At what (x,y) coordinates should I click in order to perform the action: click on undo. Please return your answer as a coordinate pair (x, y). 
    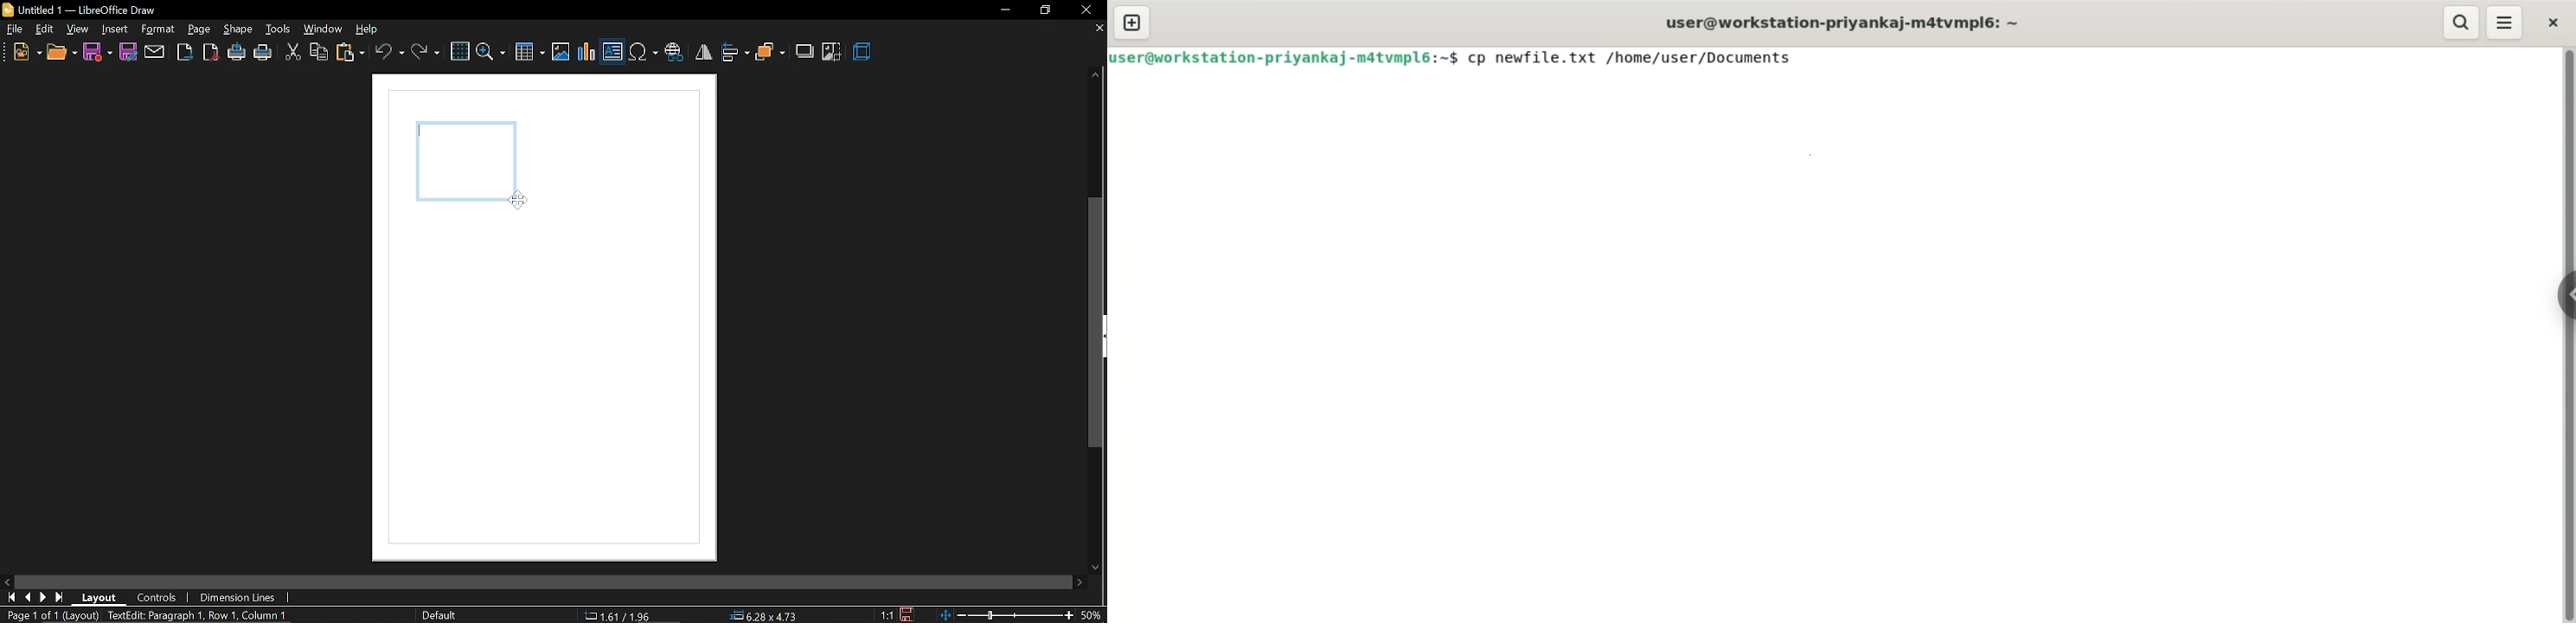
    Looking at the image, I should click on (389, 51).